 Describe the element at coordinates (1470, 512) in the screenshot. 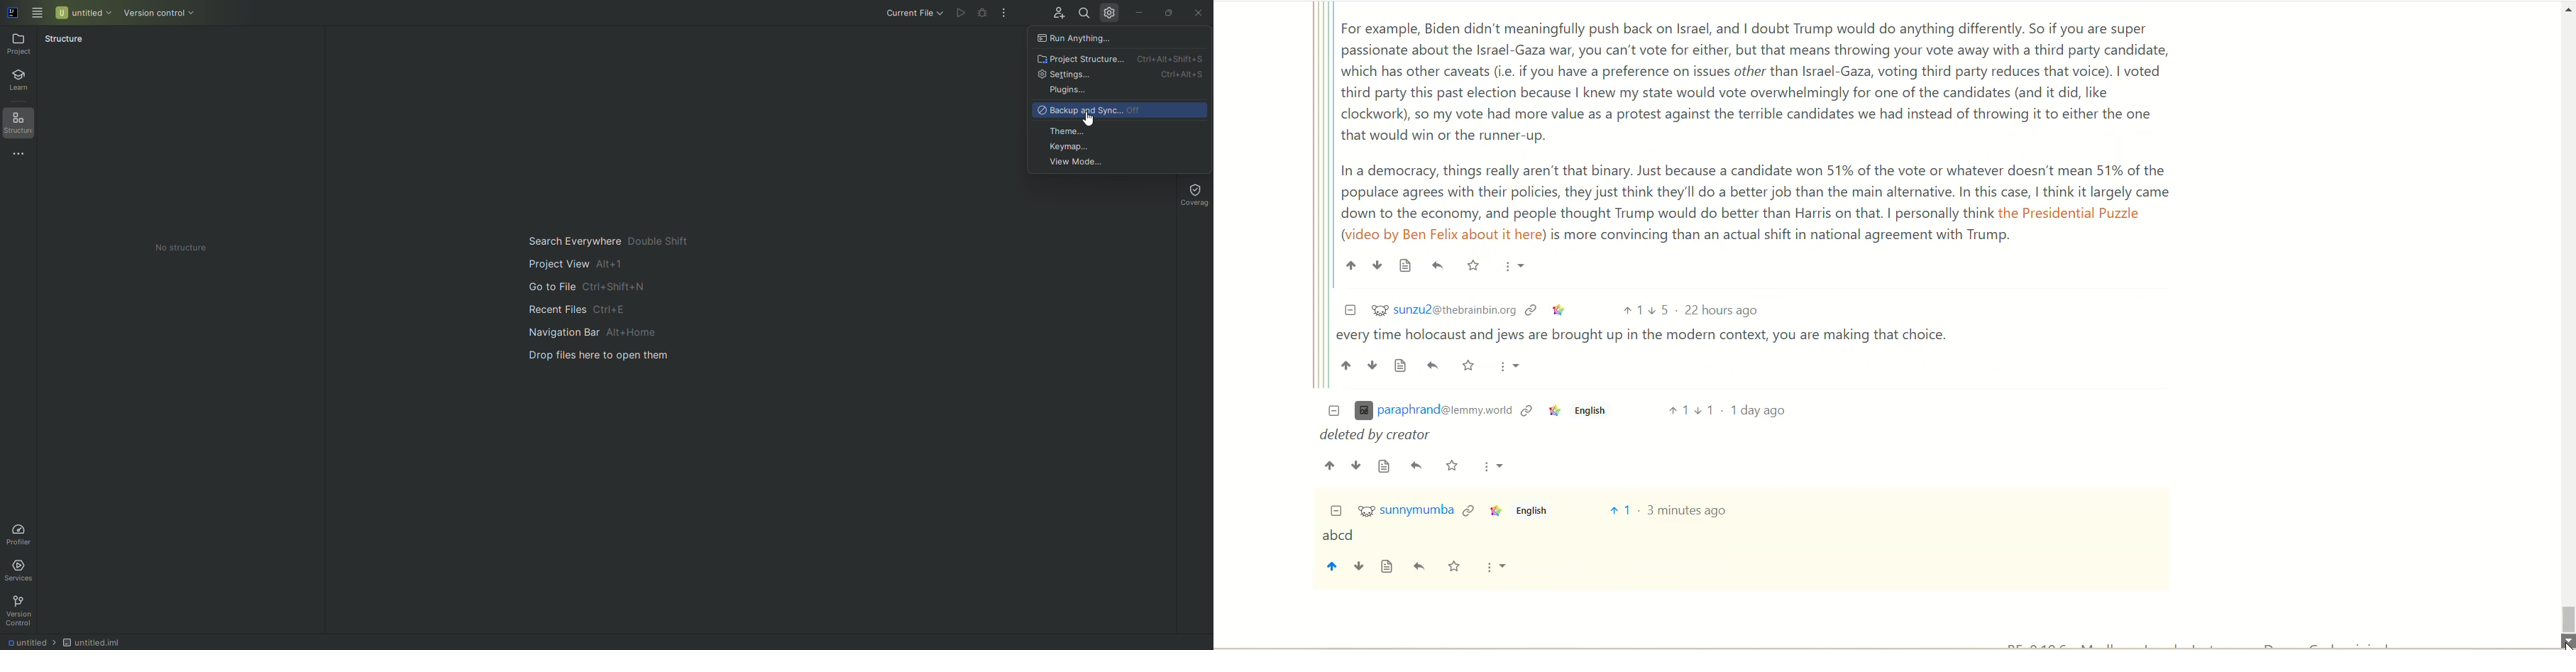

I see `link` at that location.